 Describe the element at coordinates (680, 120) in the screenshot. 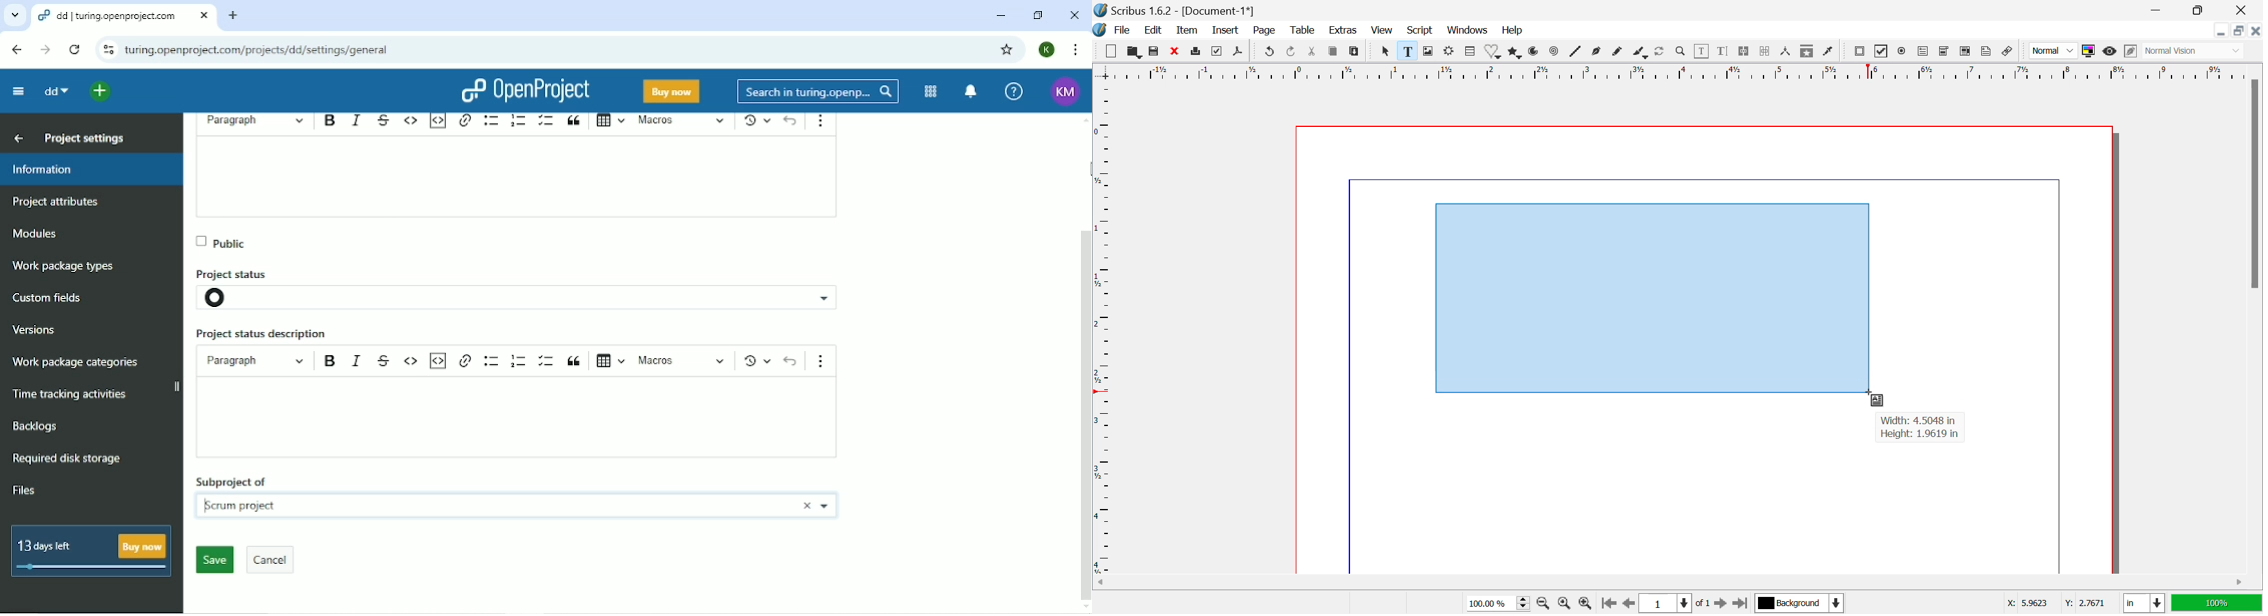

I see `Macros` at that location.